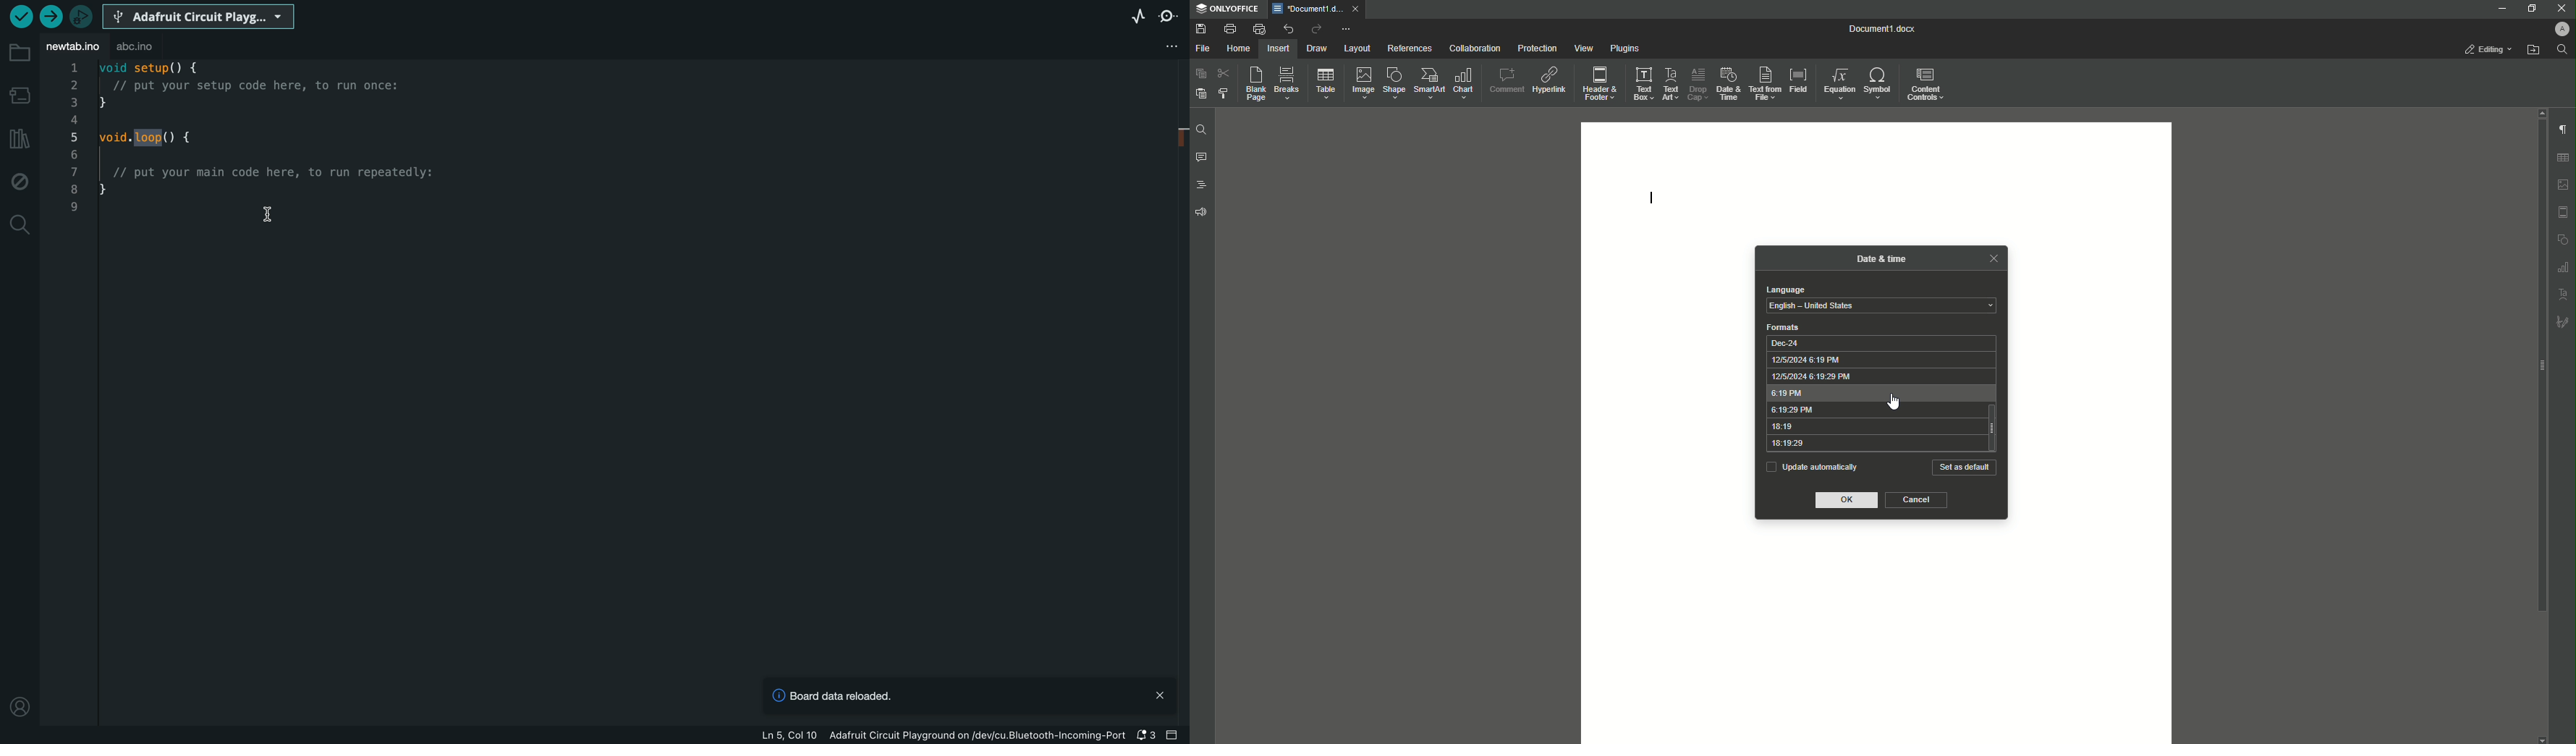 This screenshot has height=756, width=2576. I want to click on language, so click(1784, 289).